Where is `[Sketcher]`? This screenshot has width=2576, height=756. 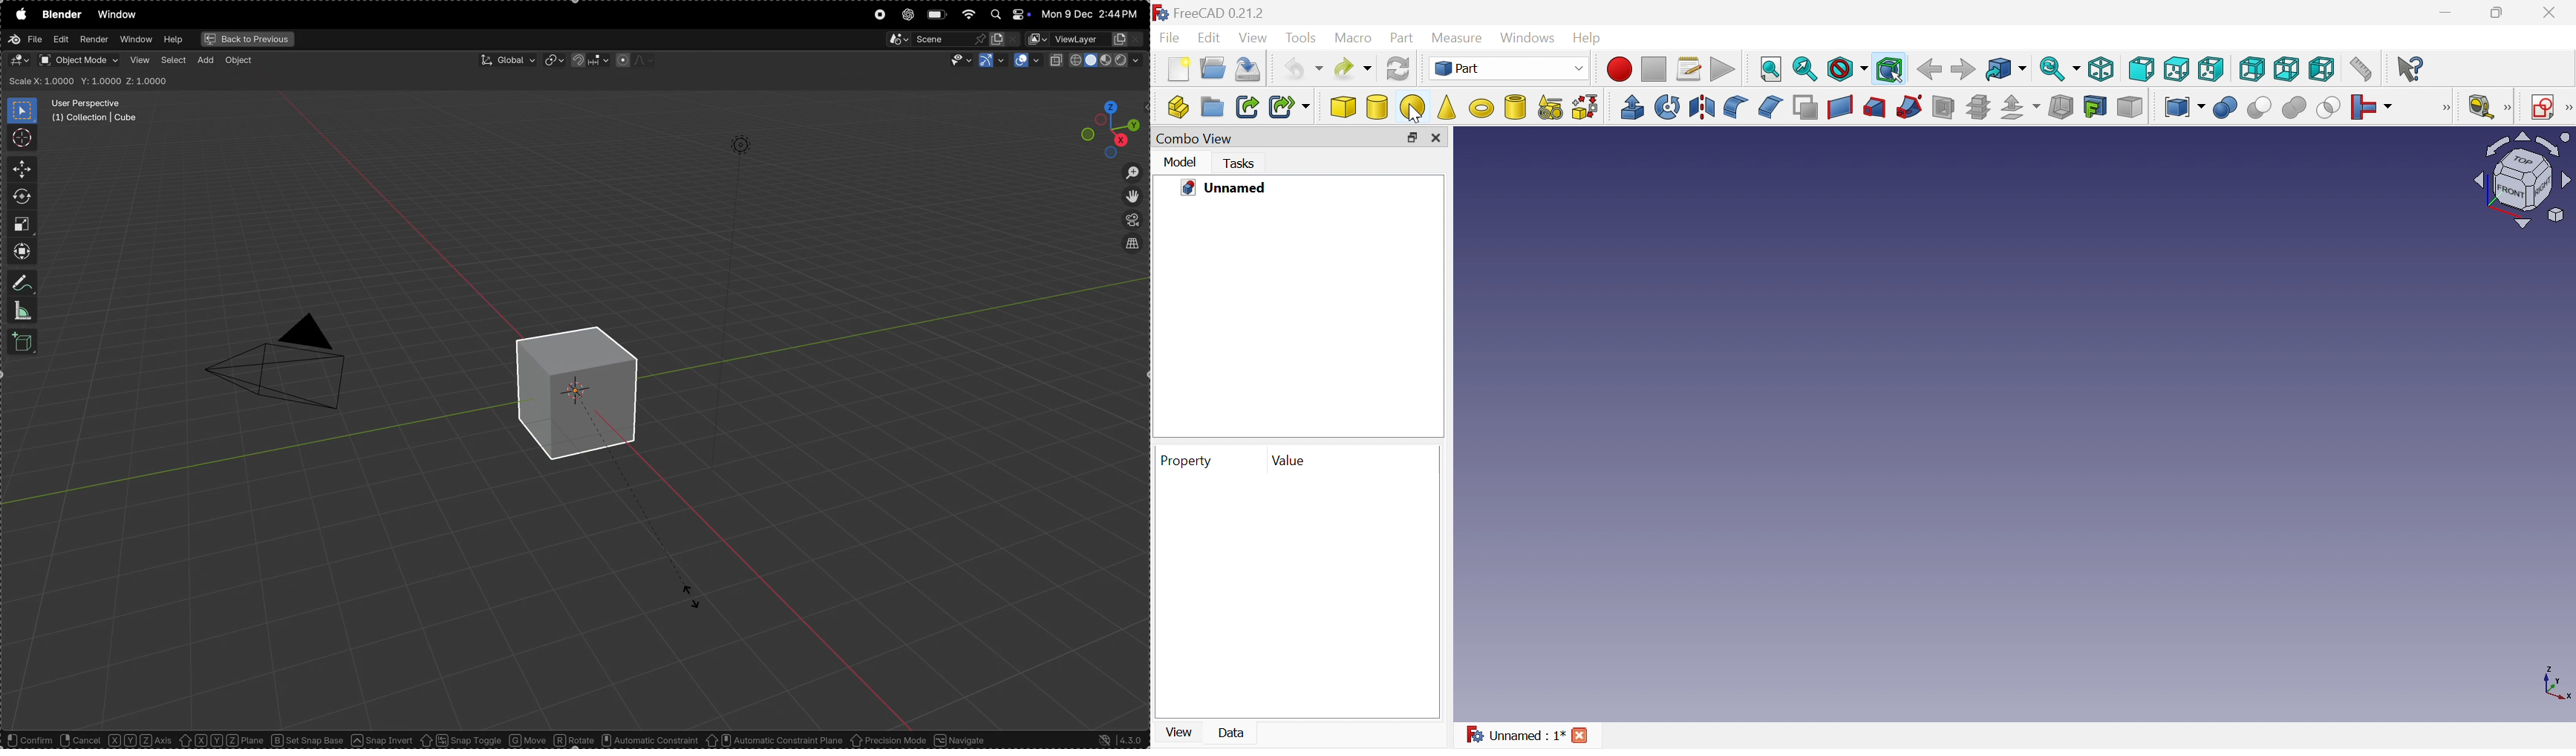 [Sketcher] is located at coordinates (2567, 108).